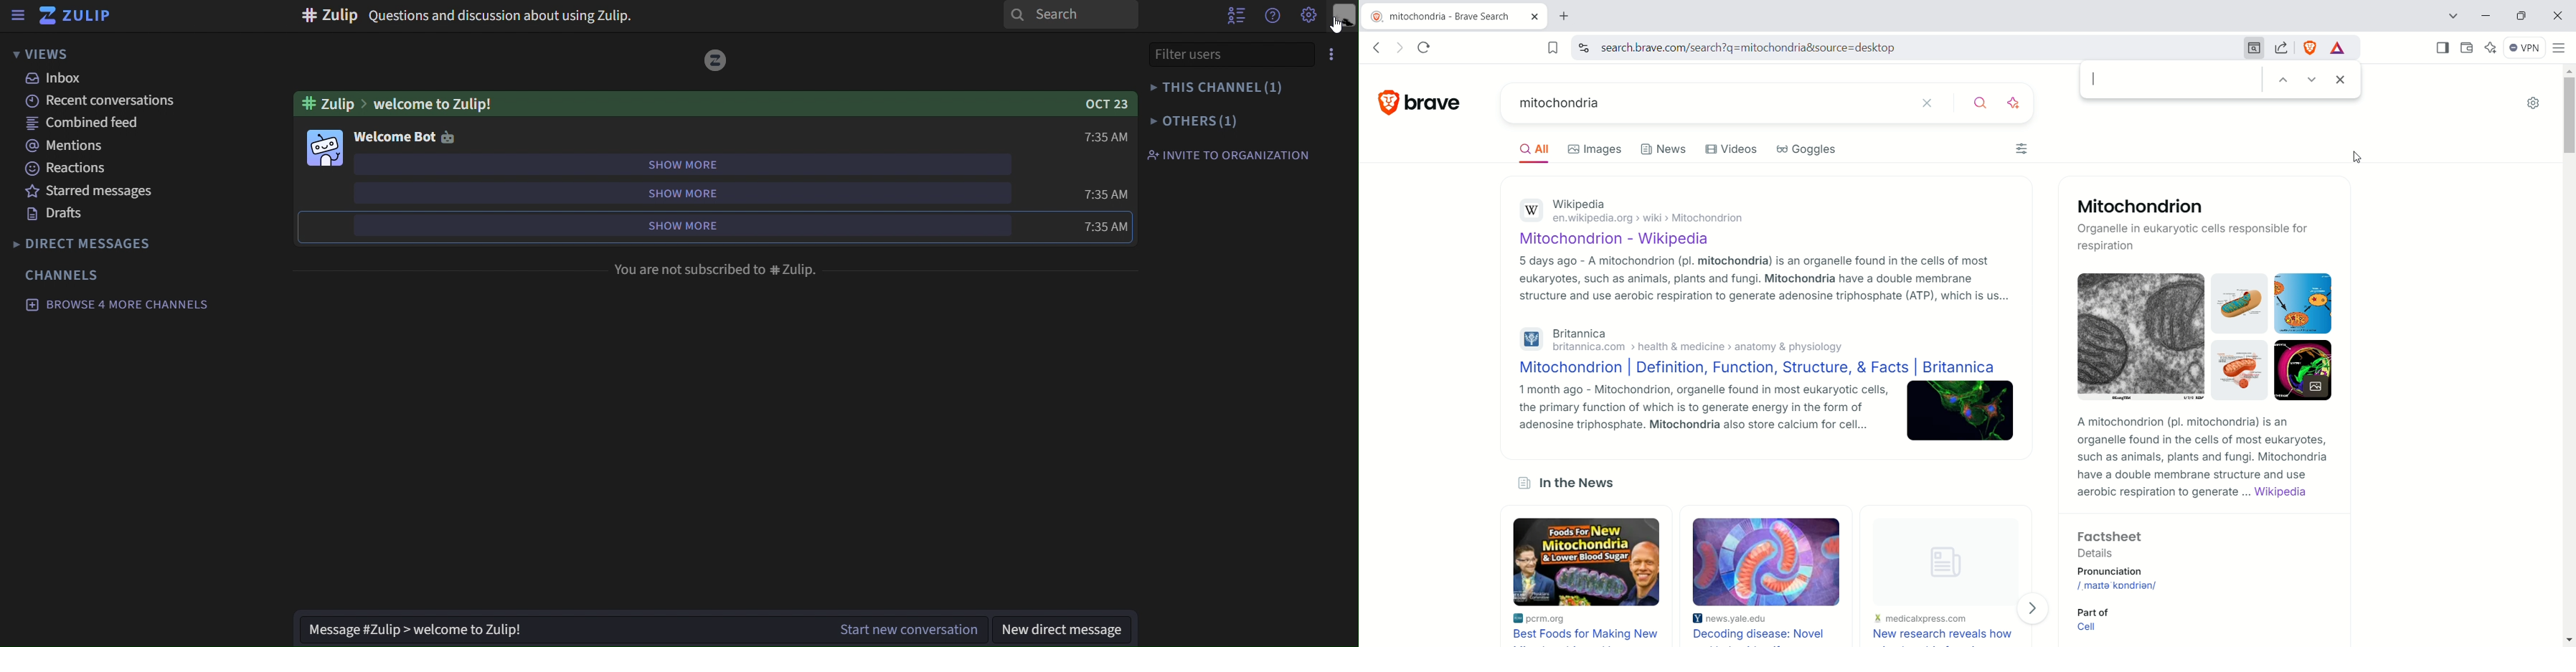 The height and width of the screenshot is (672, 2576). Describe the element at coordinates (1584, 47) in the screenshot. I see `view site information` at that location.